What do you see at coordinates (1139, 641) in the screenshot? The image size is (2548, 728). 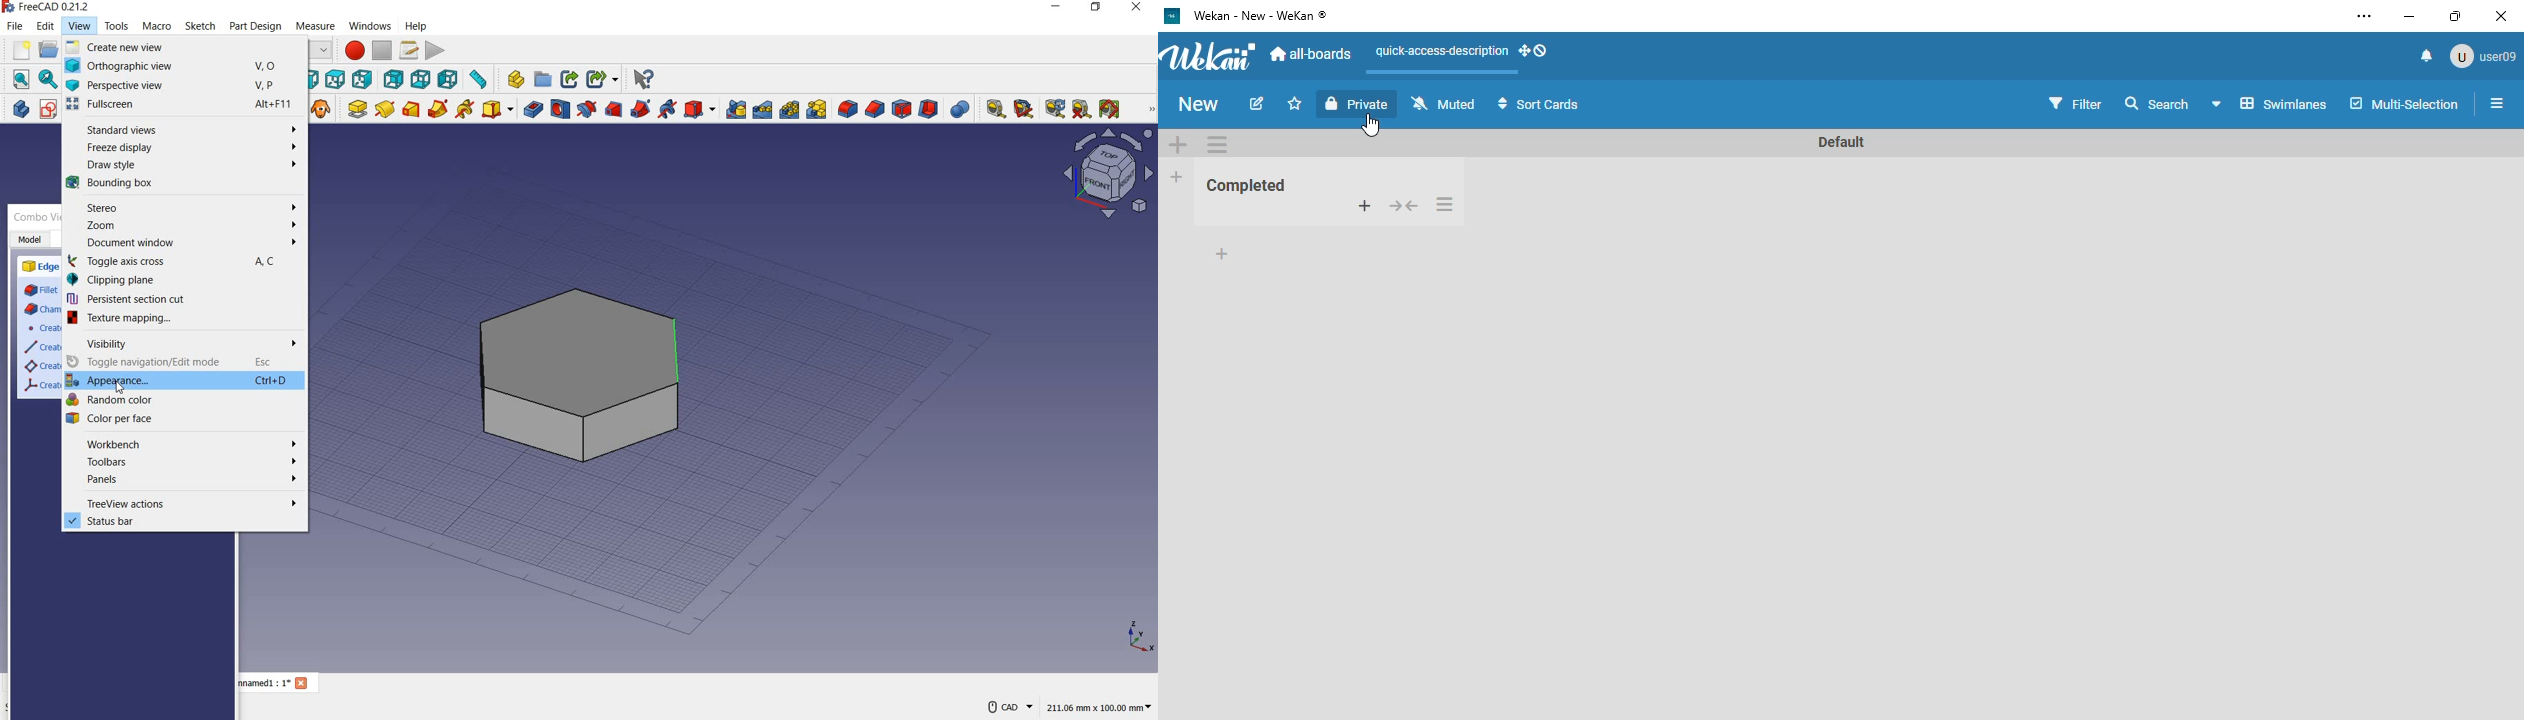 I see `x, y, z points` at bounding box center [1139, 641].